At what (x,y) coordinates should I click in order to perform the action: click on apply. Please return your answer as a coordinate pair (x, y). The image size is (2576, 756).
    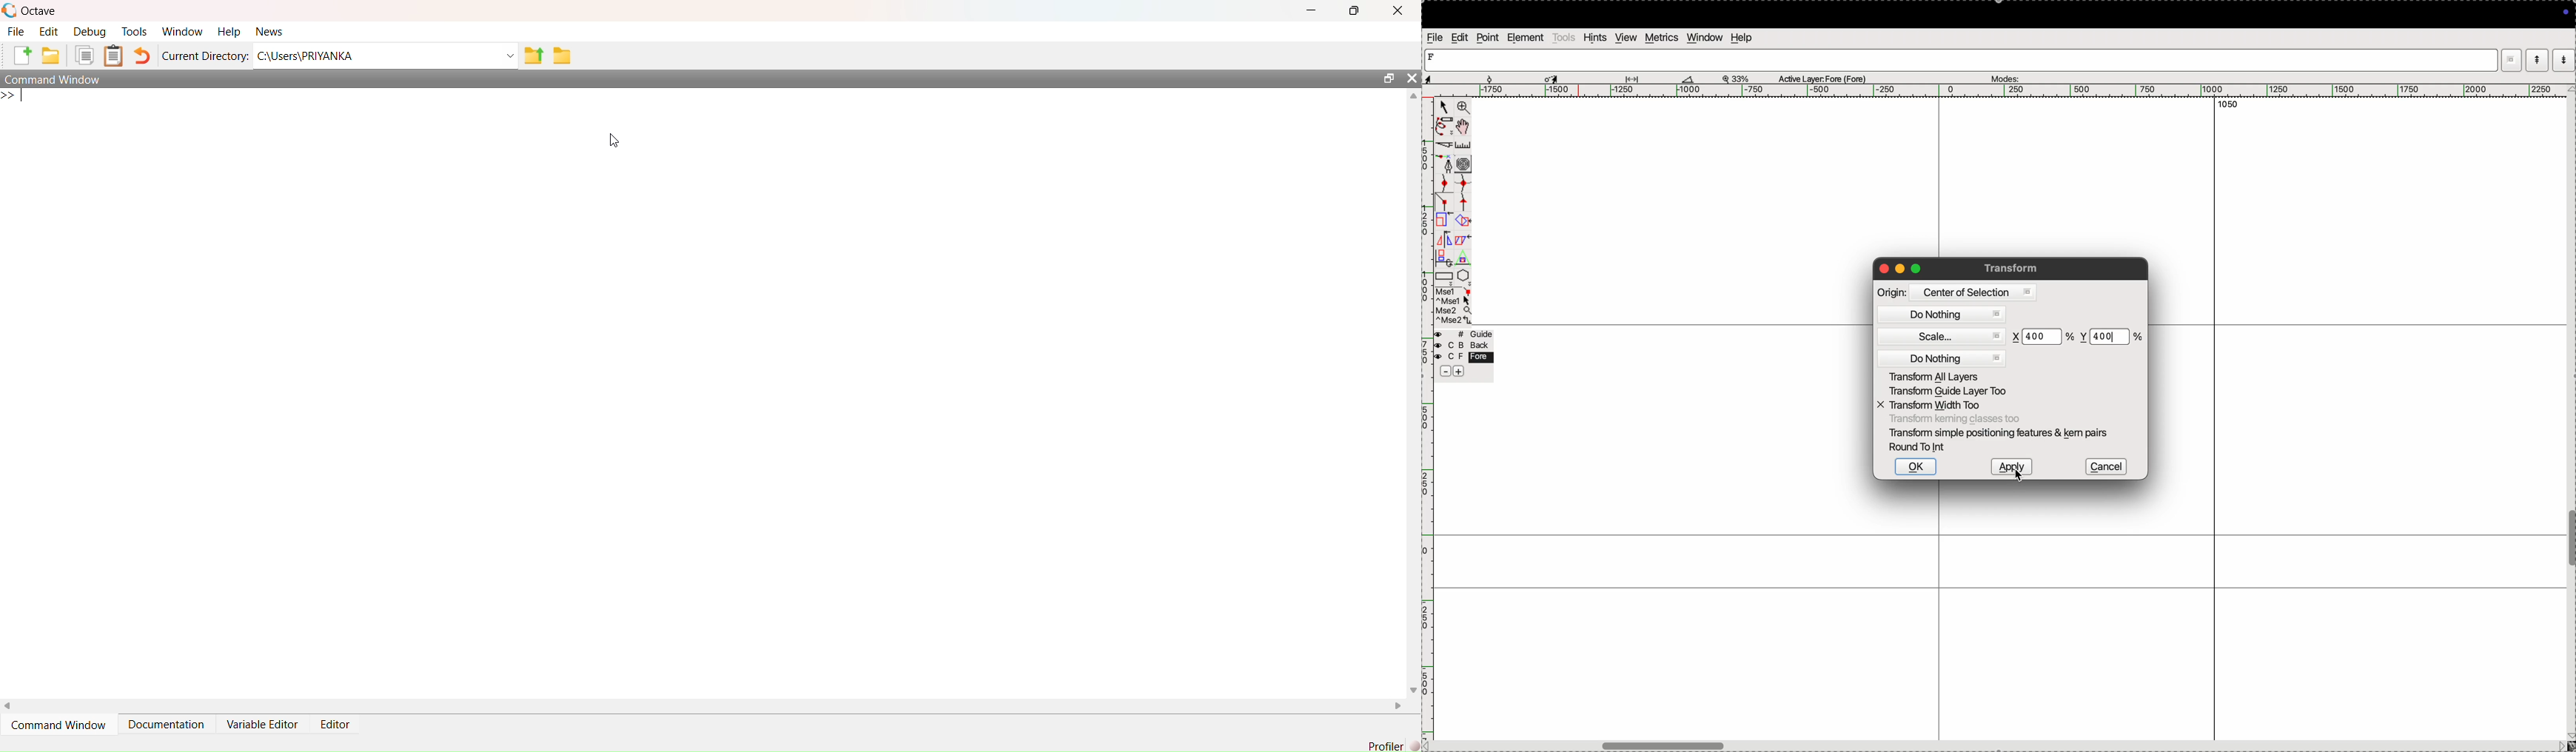
    Looking at the image, I should click on (2011, 467).